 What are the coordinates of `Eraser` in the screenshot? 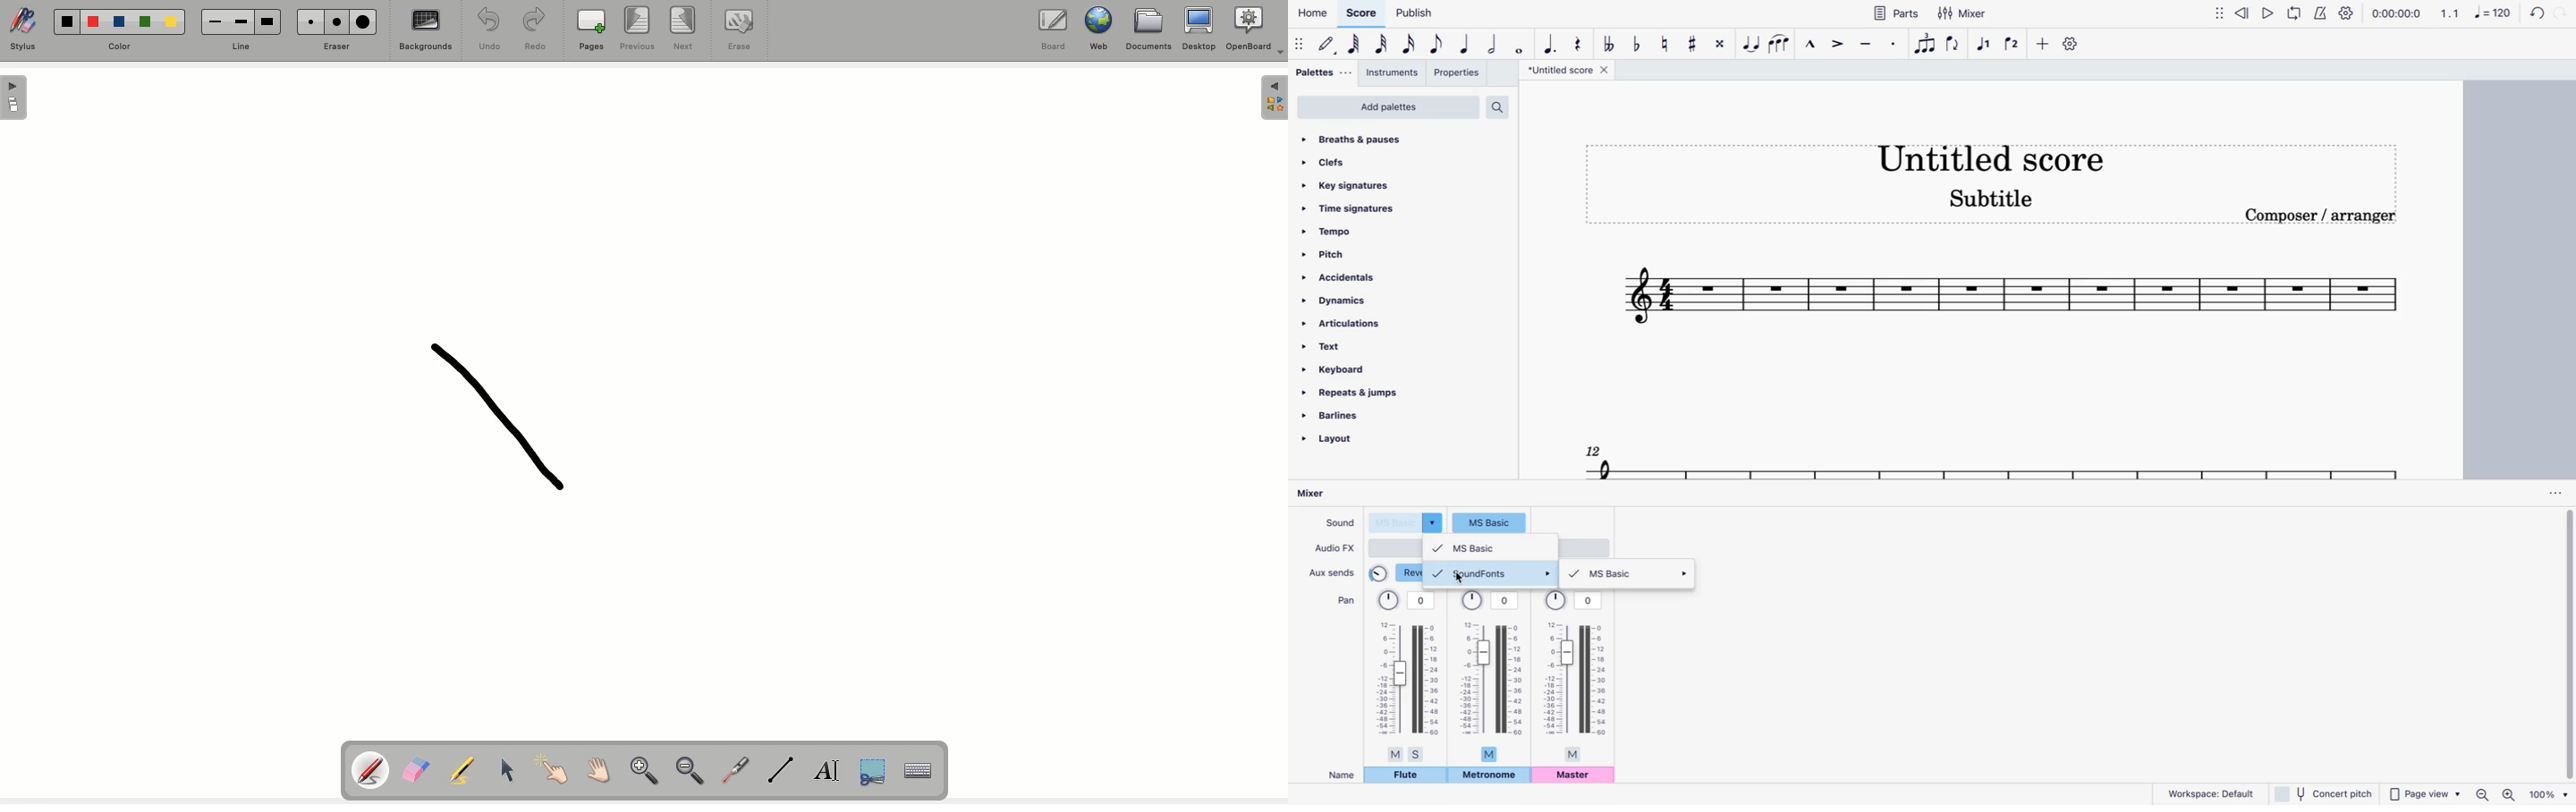 It's located at (419, 769).